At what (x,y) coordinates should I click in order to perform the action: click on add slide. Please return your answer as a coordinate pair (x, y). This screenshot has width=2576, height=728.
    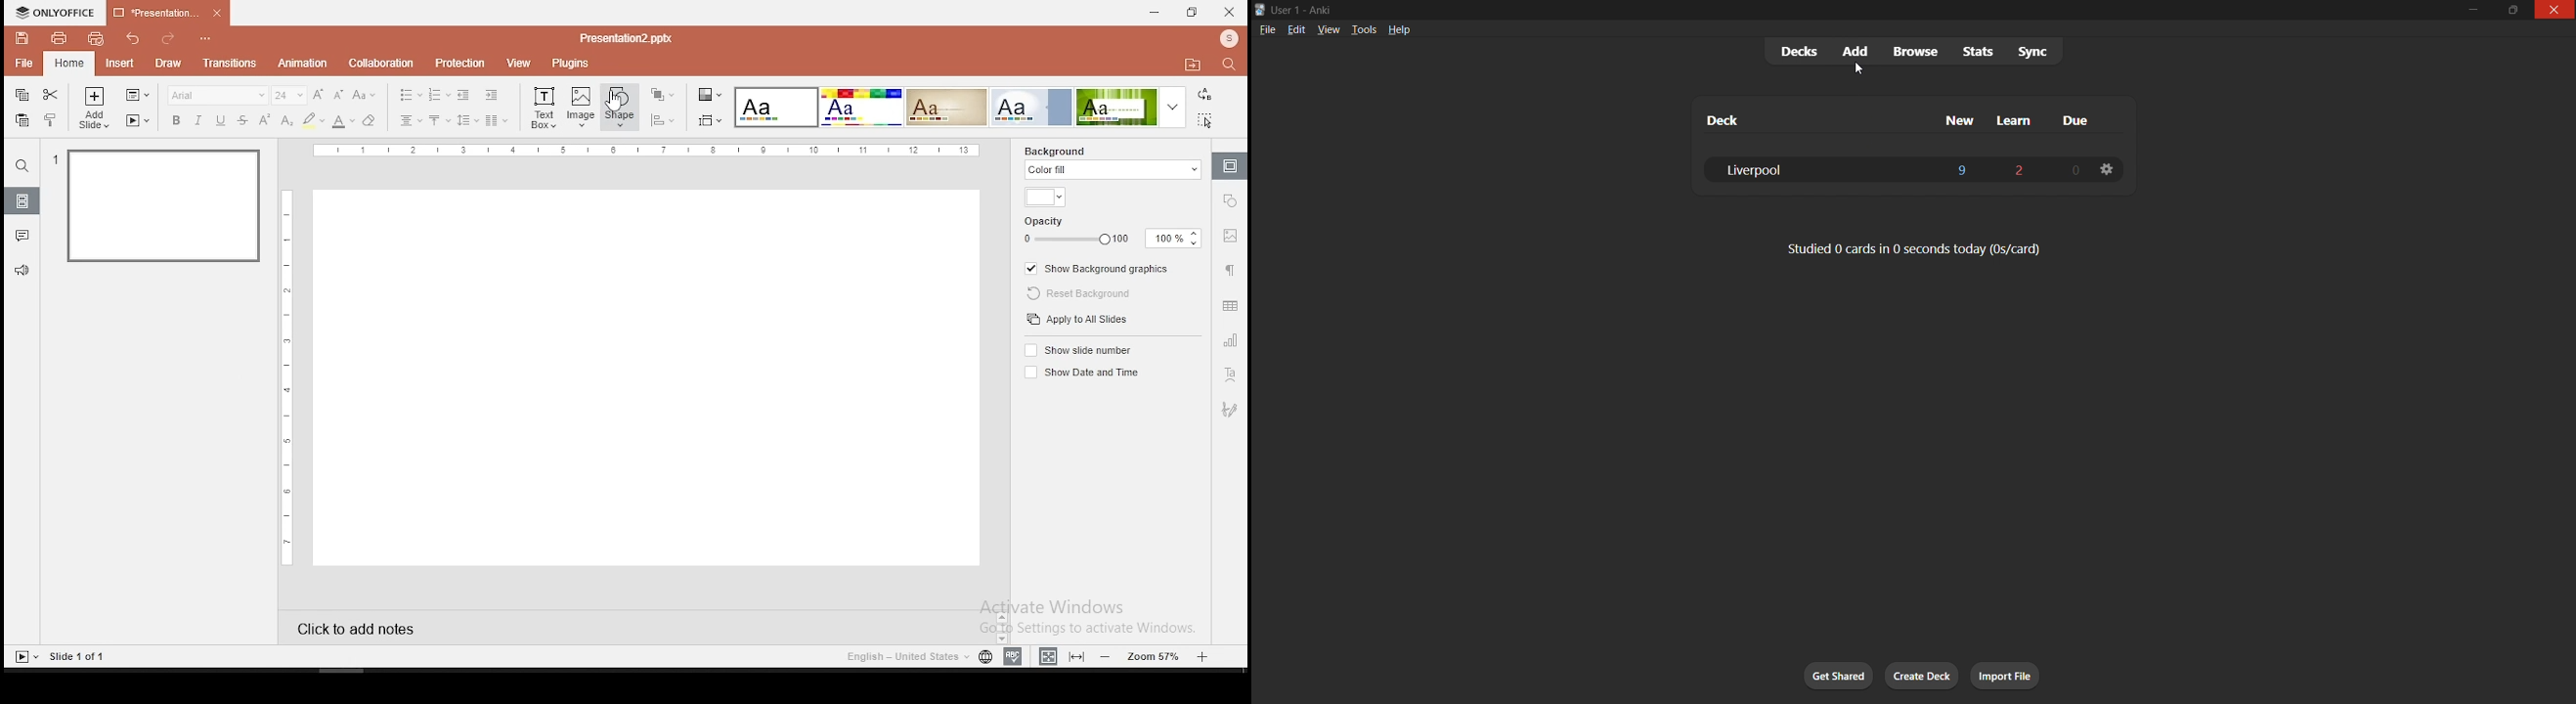
    Looking at the image, I should click on (94, 108).